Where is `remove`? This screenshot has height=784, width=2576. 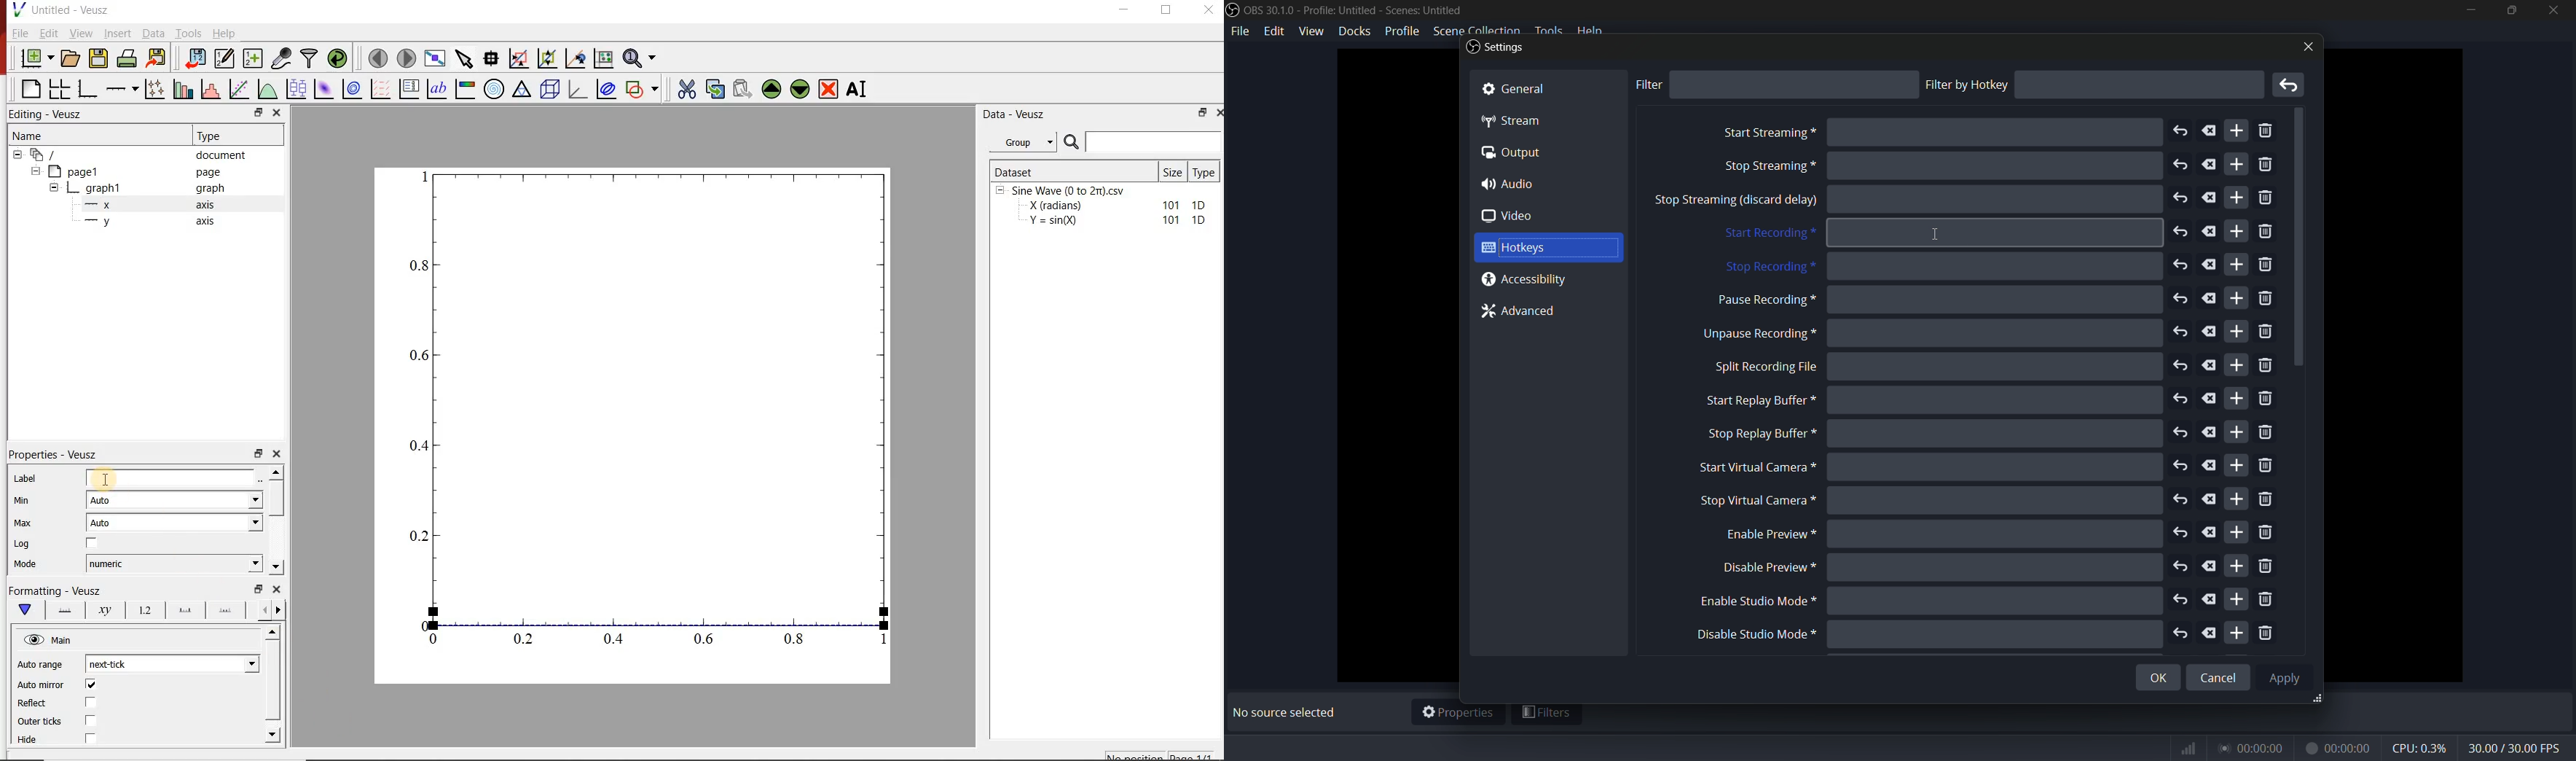 remove is located at coordinates (2268, 132).